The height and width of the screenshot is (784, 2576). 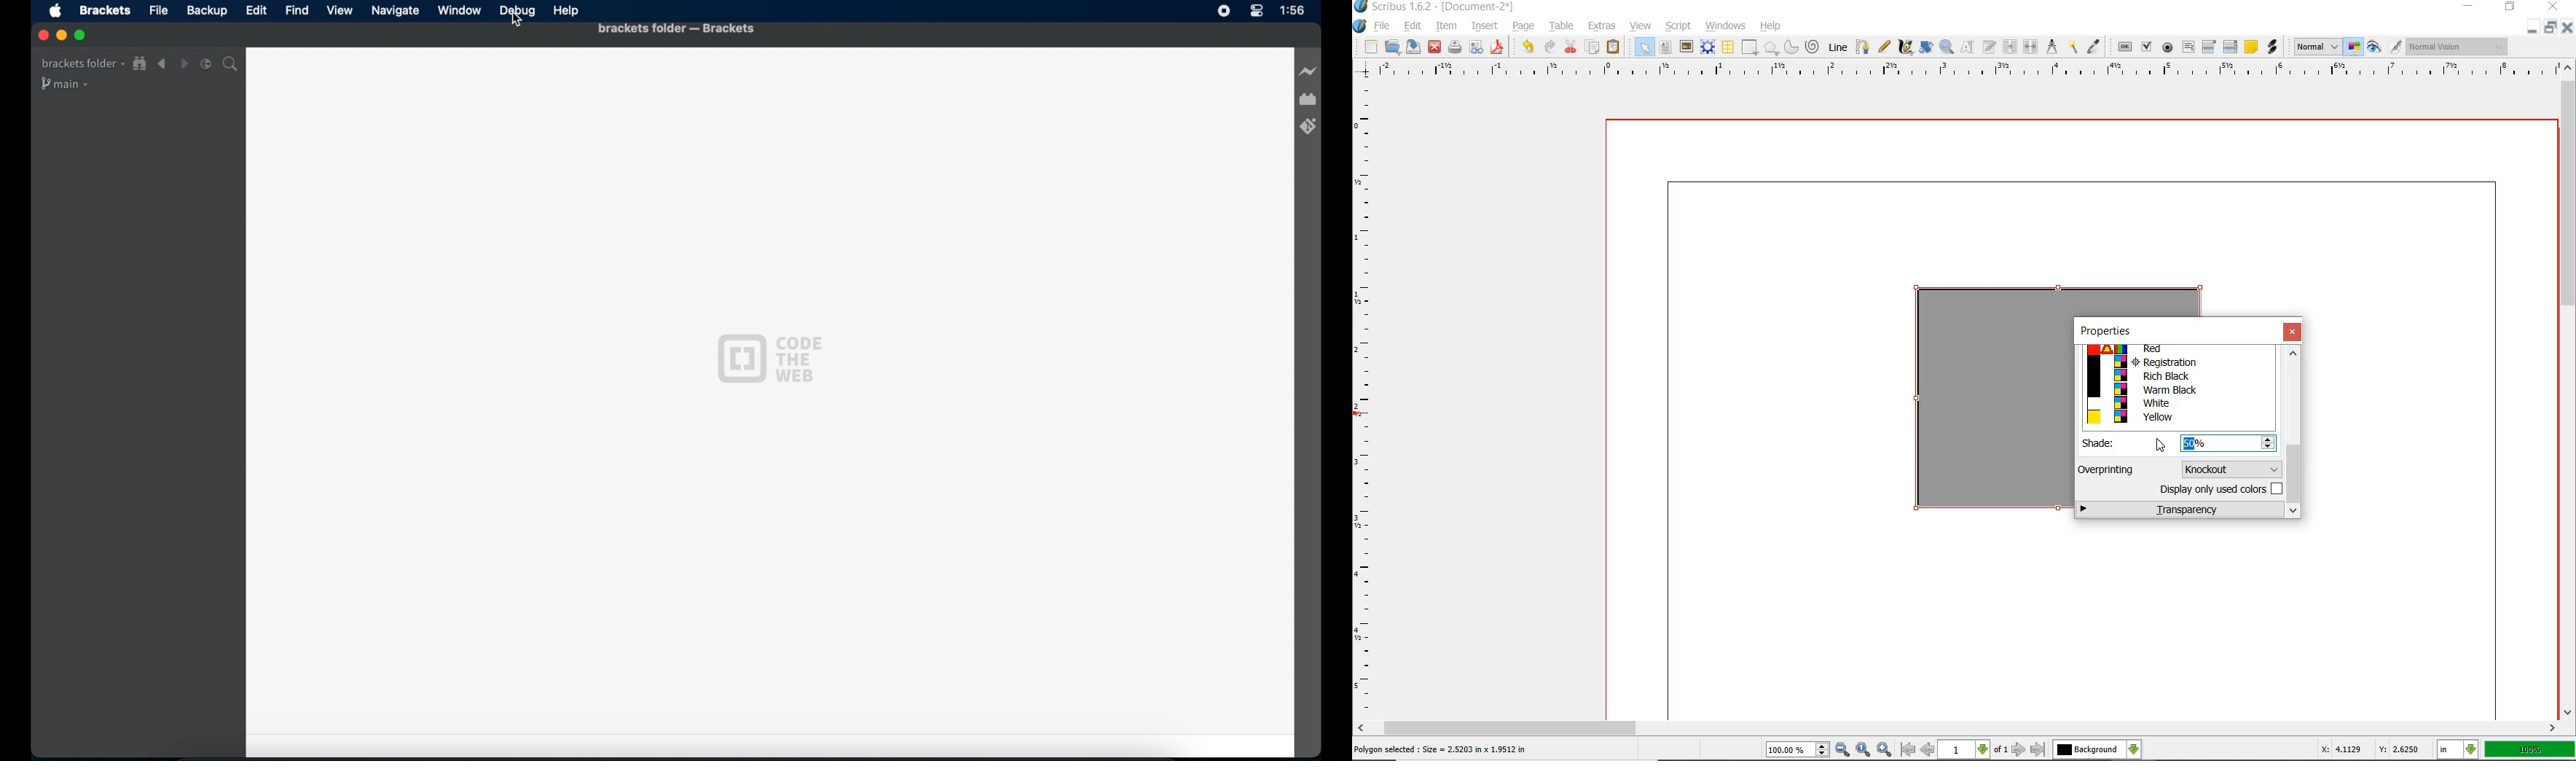 I want to click on pdf push button, so click(x=2123, y=48).